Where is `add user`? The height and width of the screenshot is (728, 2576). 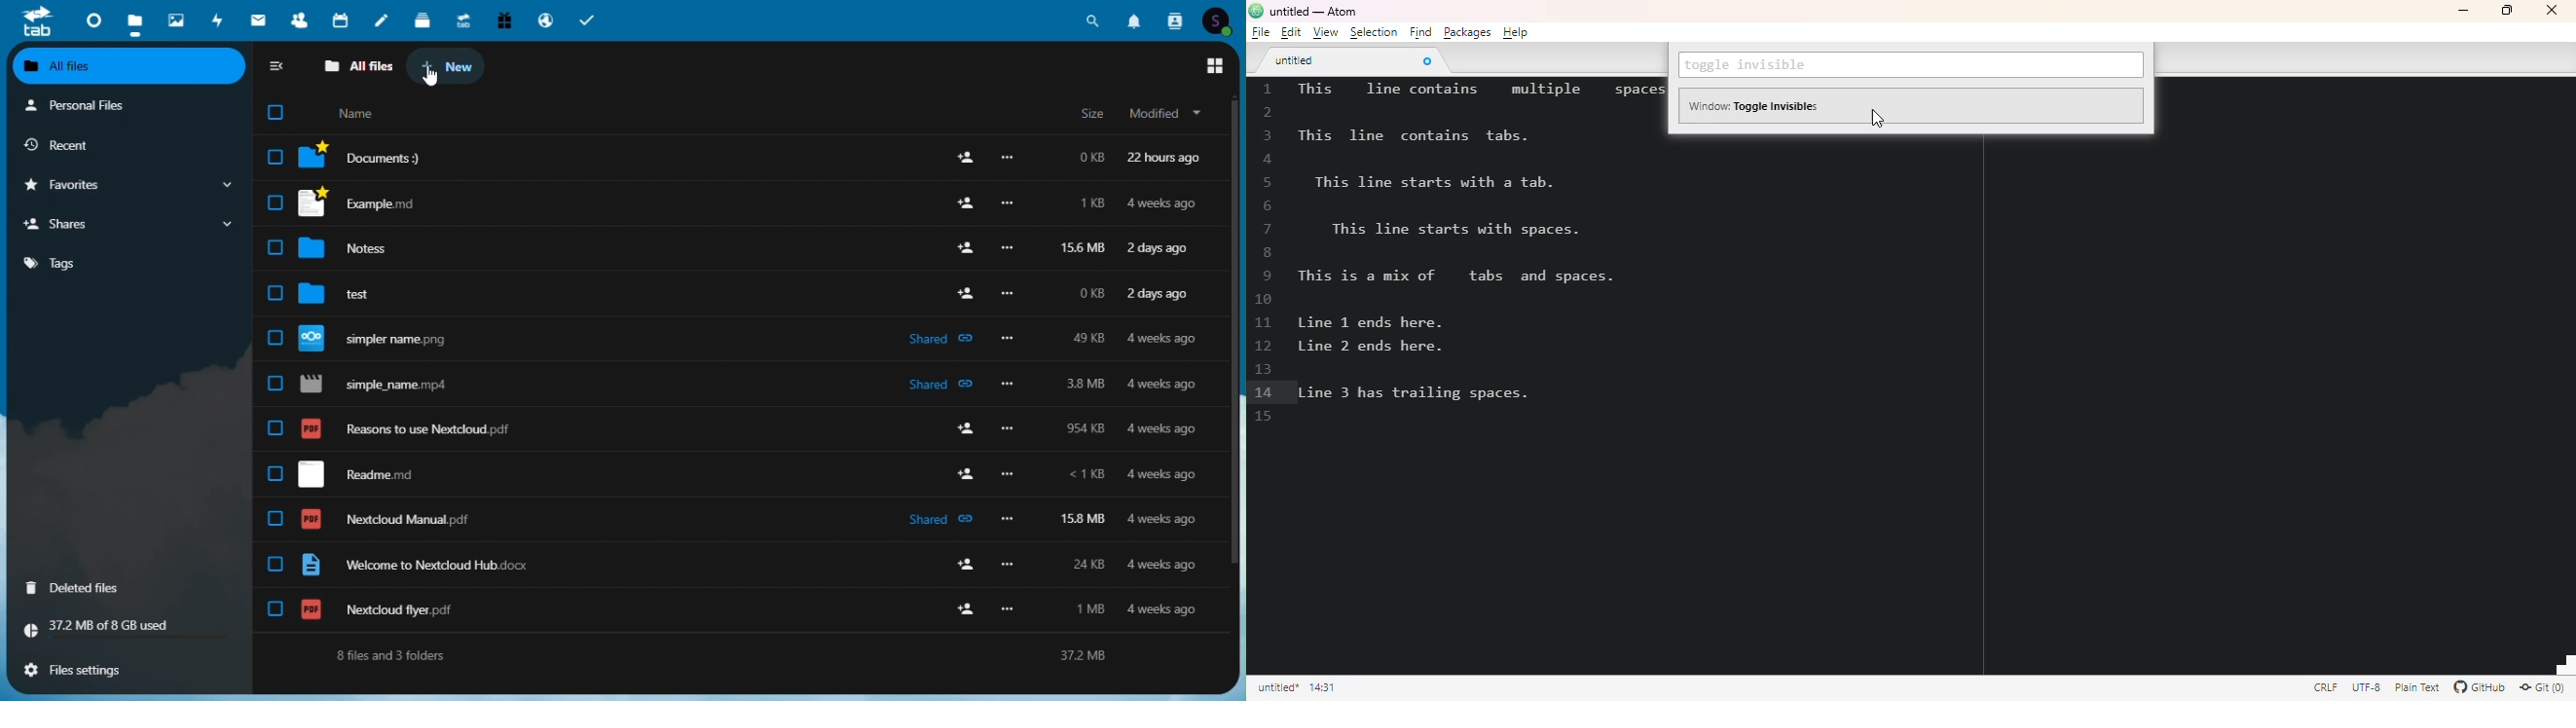 add user is located at coordinates (967, 292).